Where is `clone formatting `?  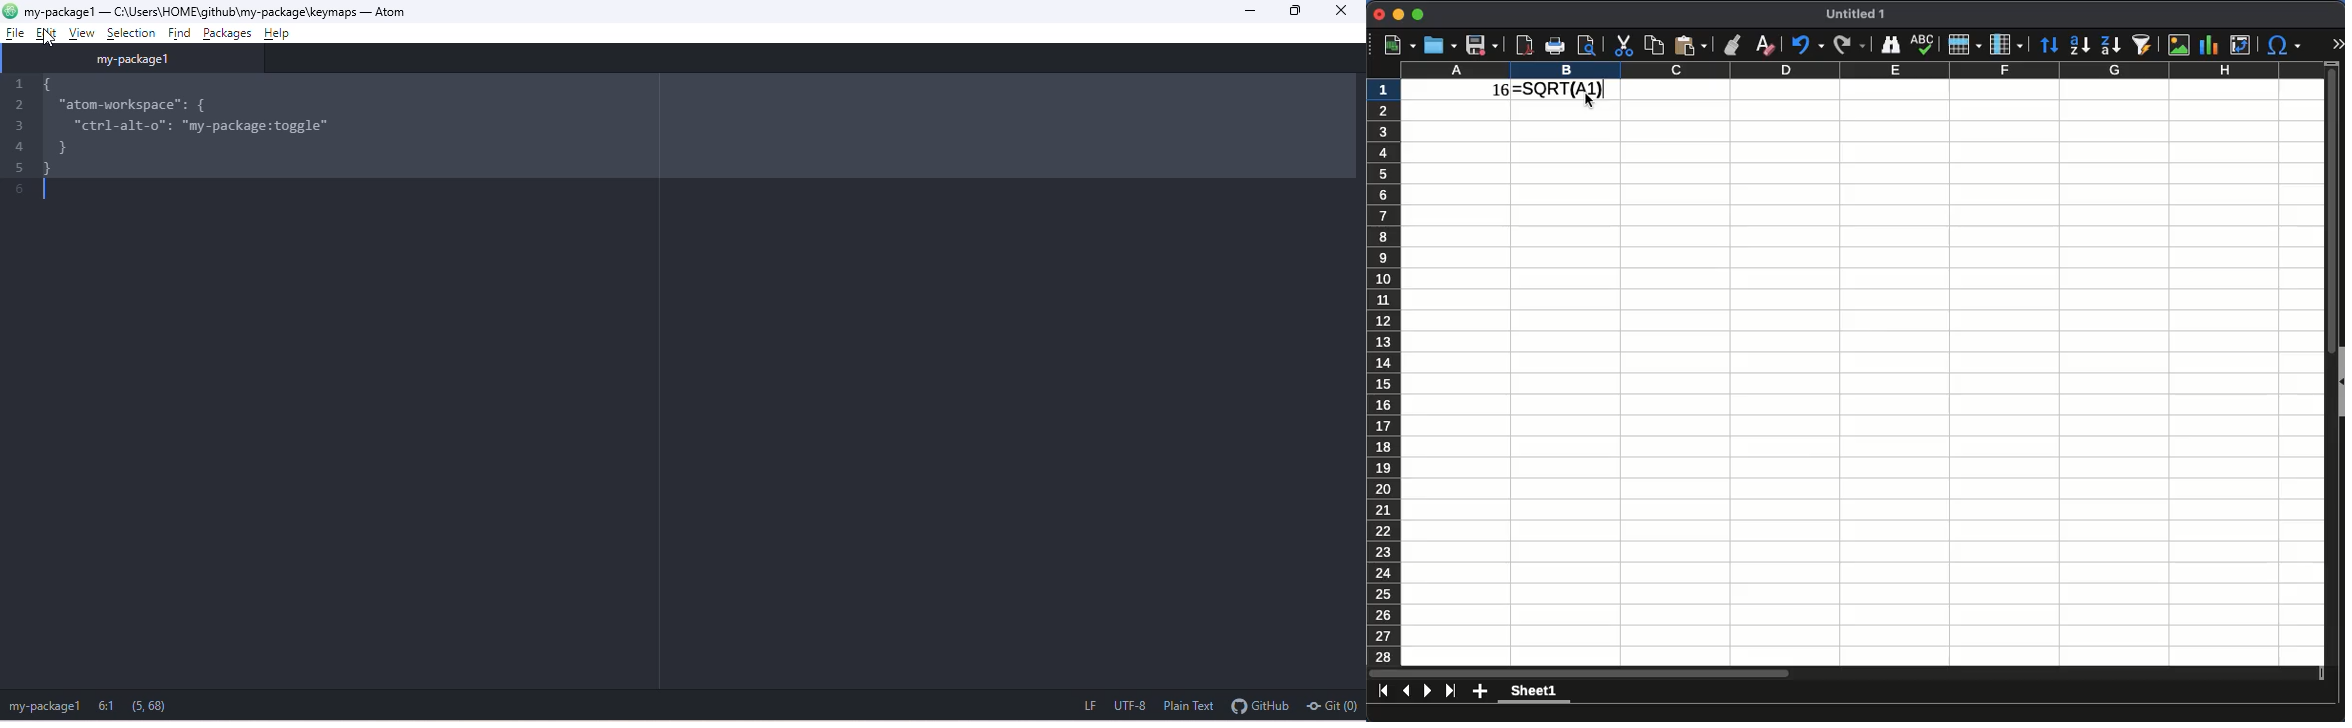 clone formatting  is located at coordinates (1732, 44).